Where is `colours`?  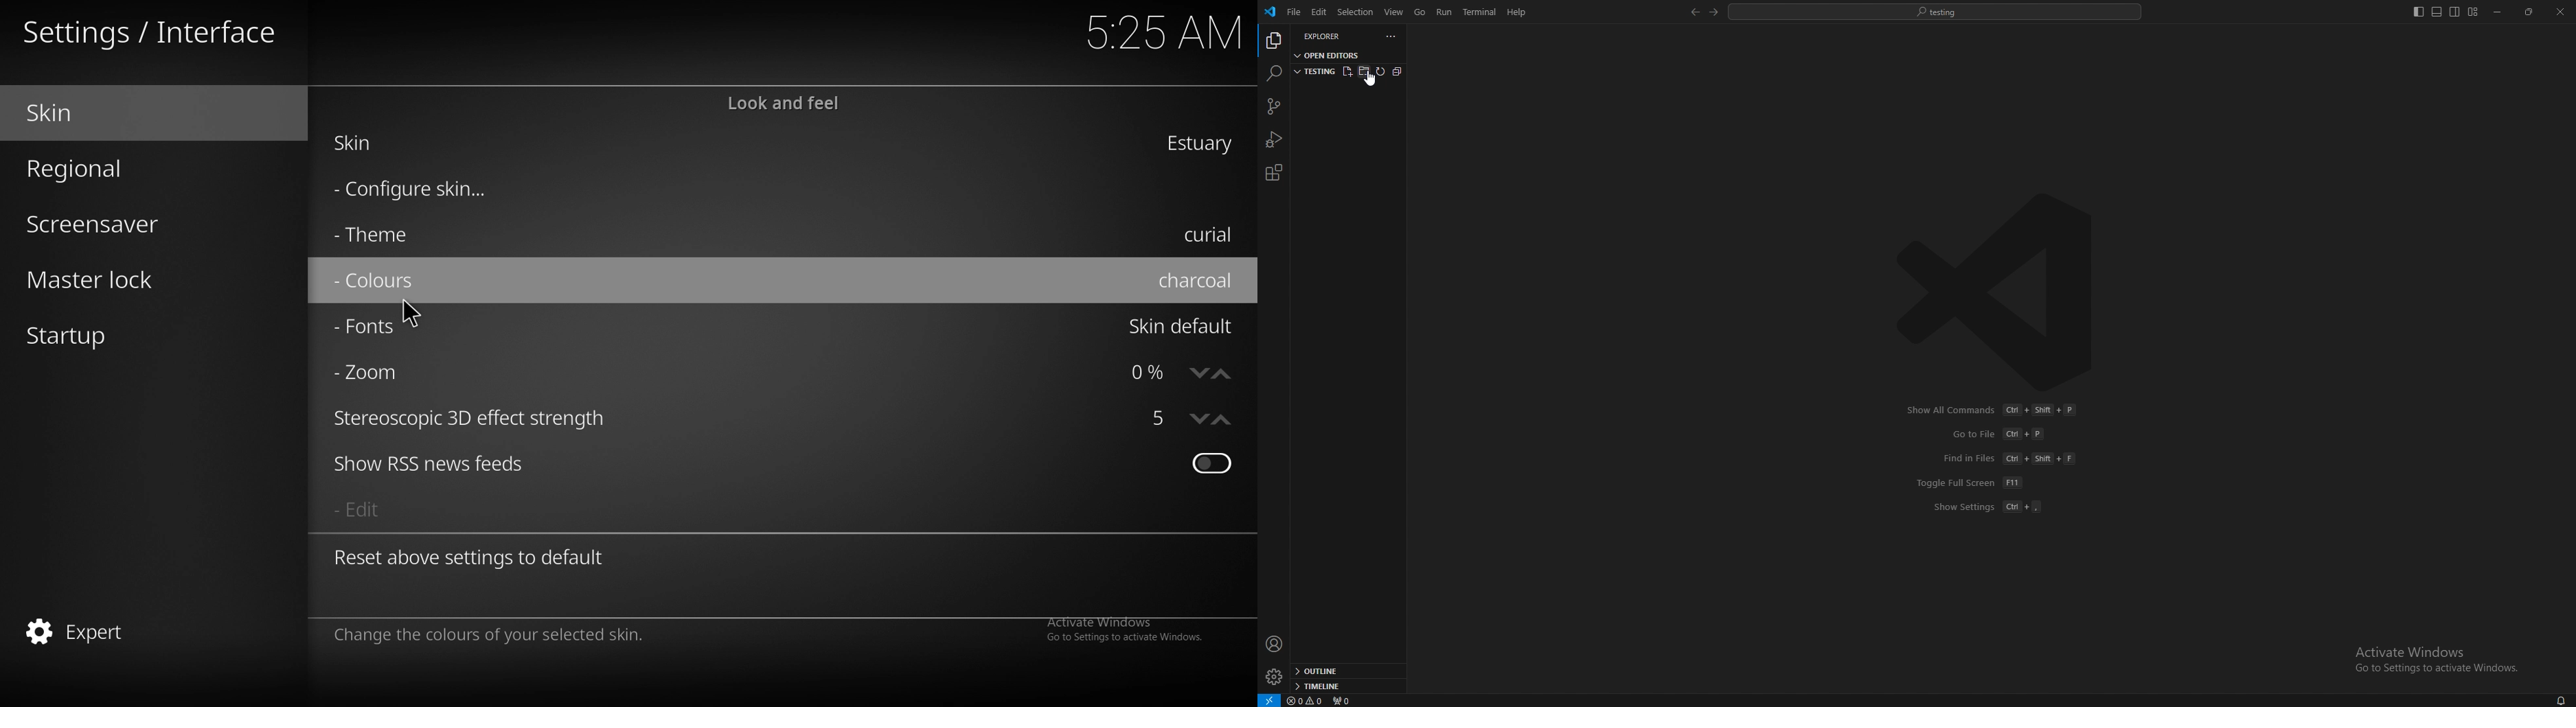 colours is located at coordinates (440, 279).